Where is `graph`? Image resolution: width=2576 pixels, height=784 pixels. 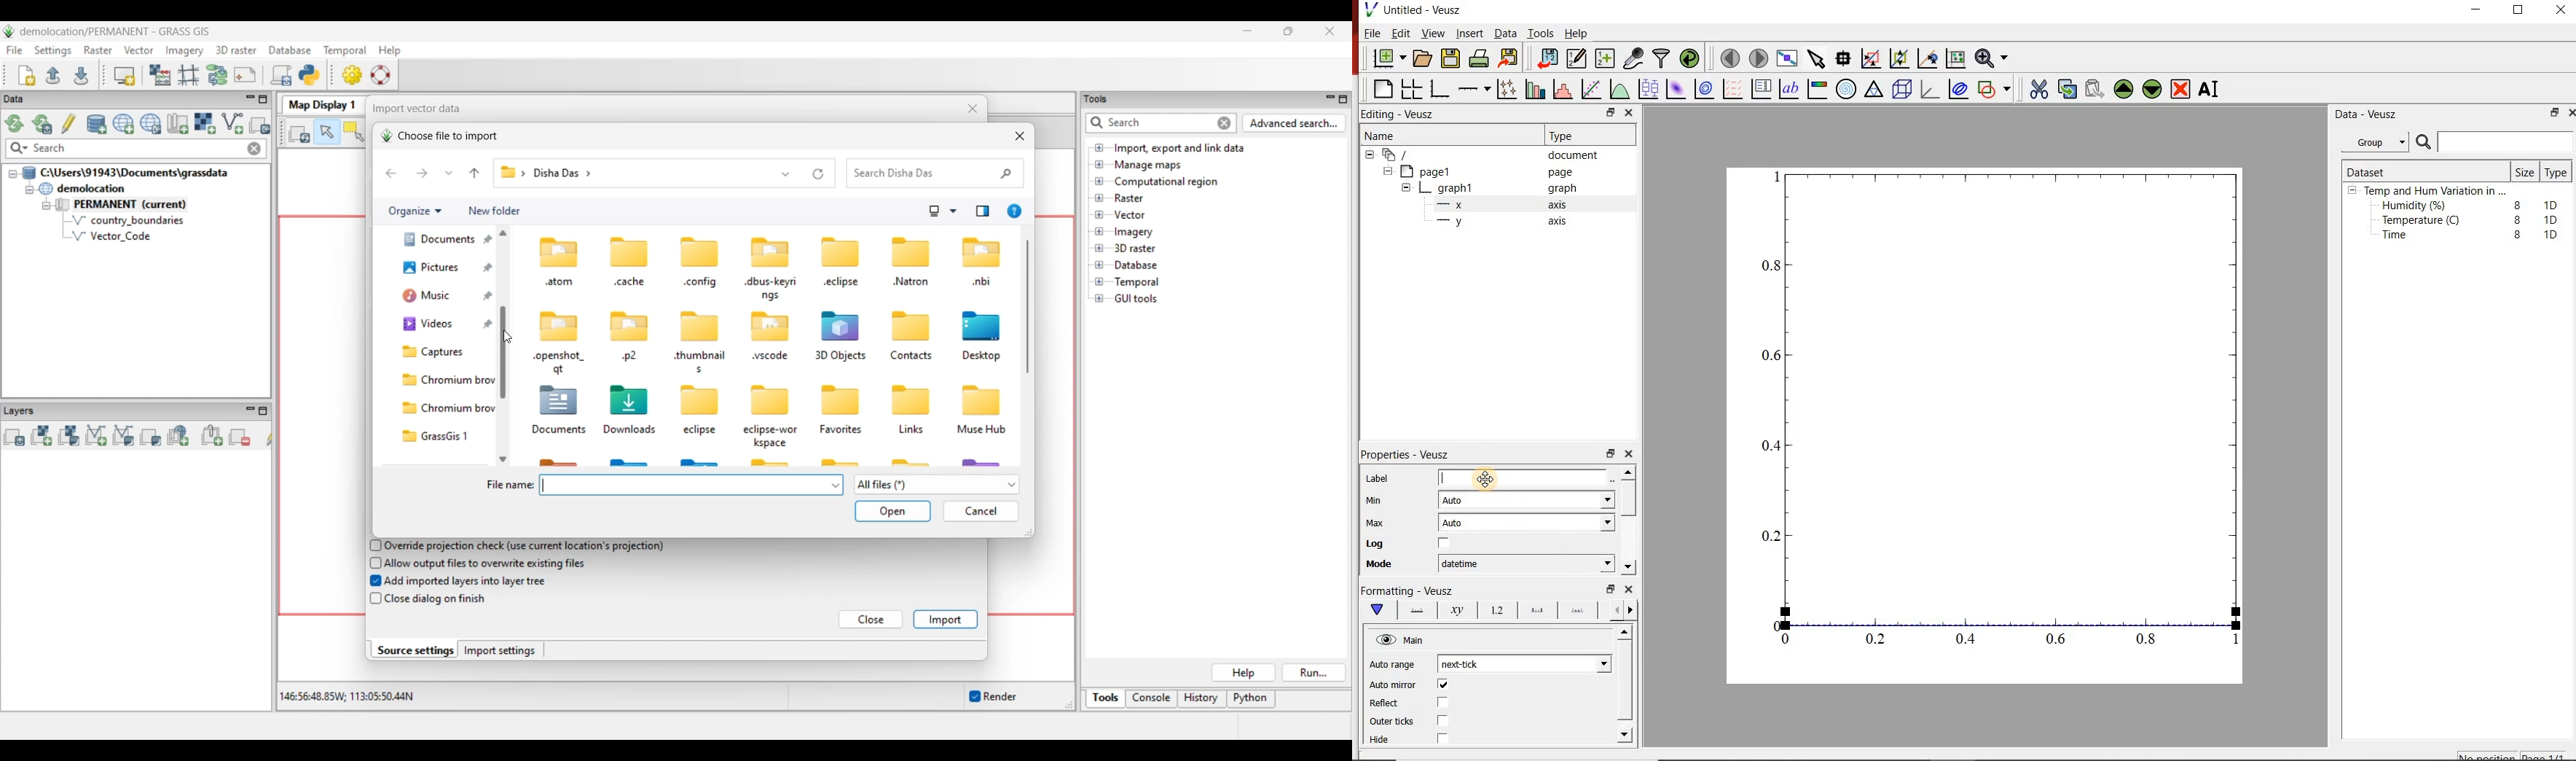 graph is located at coordinates (1456, 187).